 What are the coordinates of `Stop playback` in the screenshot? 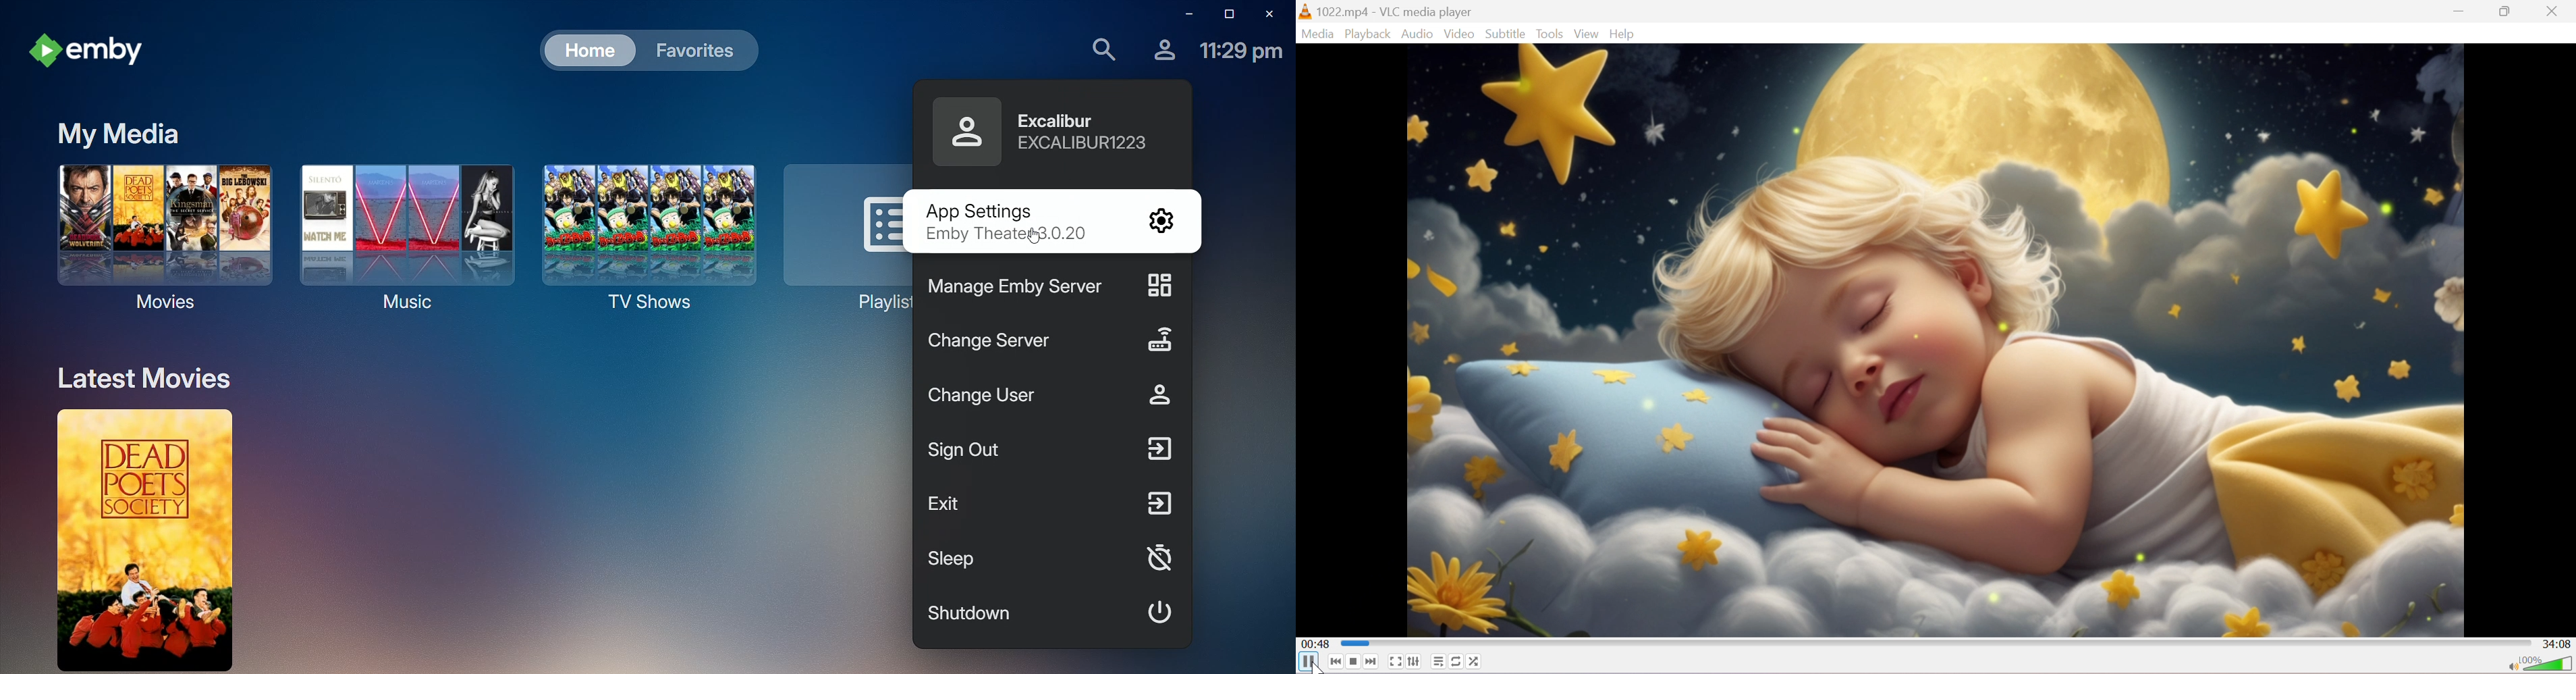 It's located at (1356, 662).